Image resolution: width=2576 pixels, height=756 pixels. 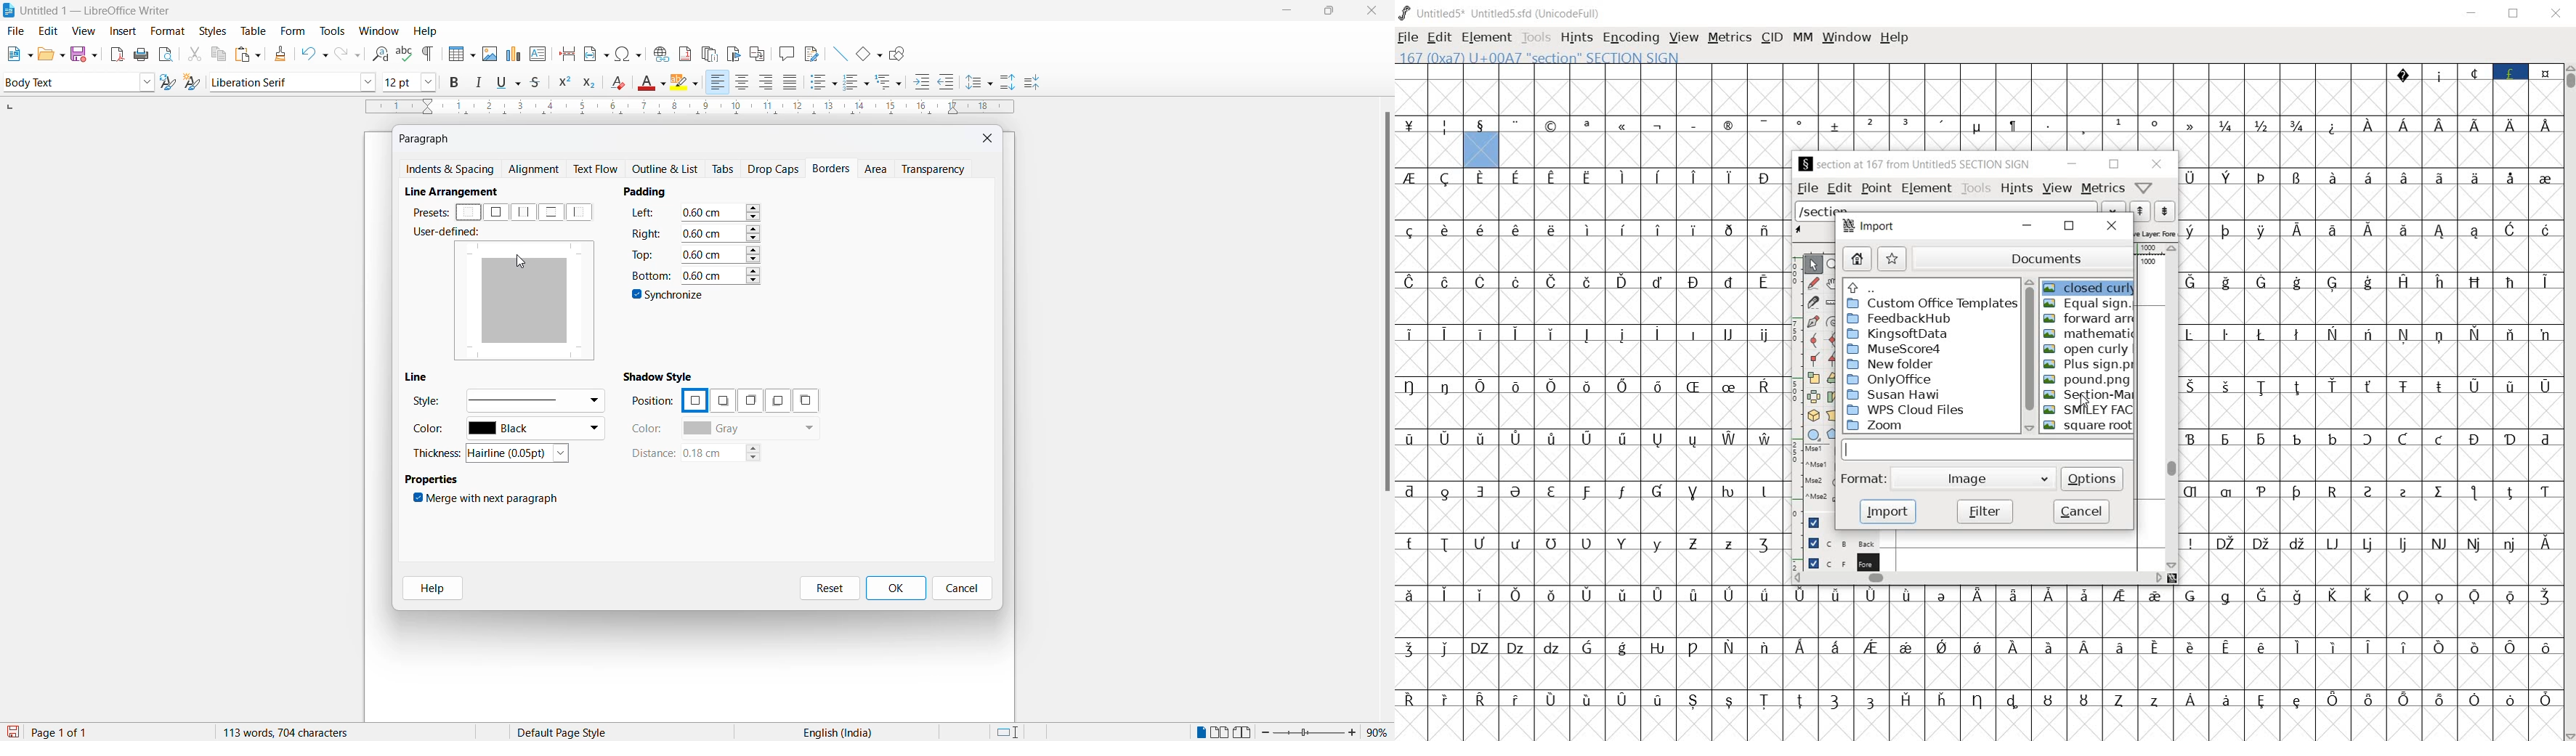 What do you see at coordinates (368, 81) in the screenshot?
I see `font name options` at bounding box center [368, 81].